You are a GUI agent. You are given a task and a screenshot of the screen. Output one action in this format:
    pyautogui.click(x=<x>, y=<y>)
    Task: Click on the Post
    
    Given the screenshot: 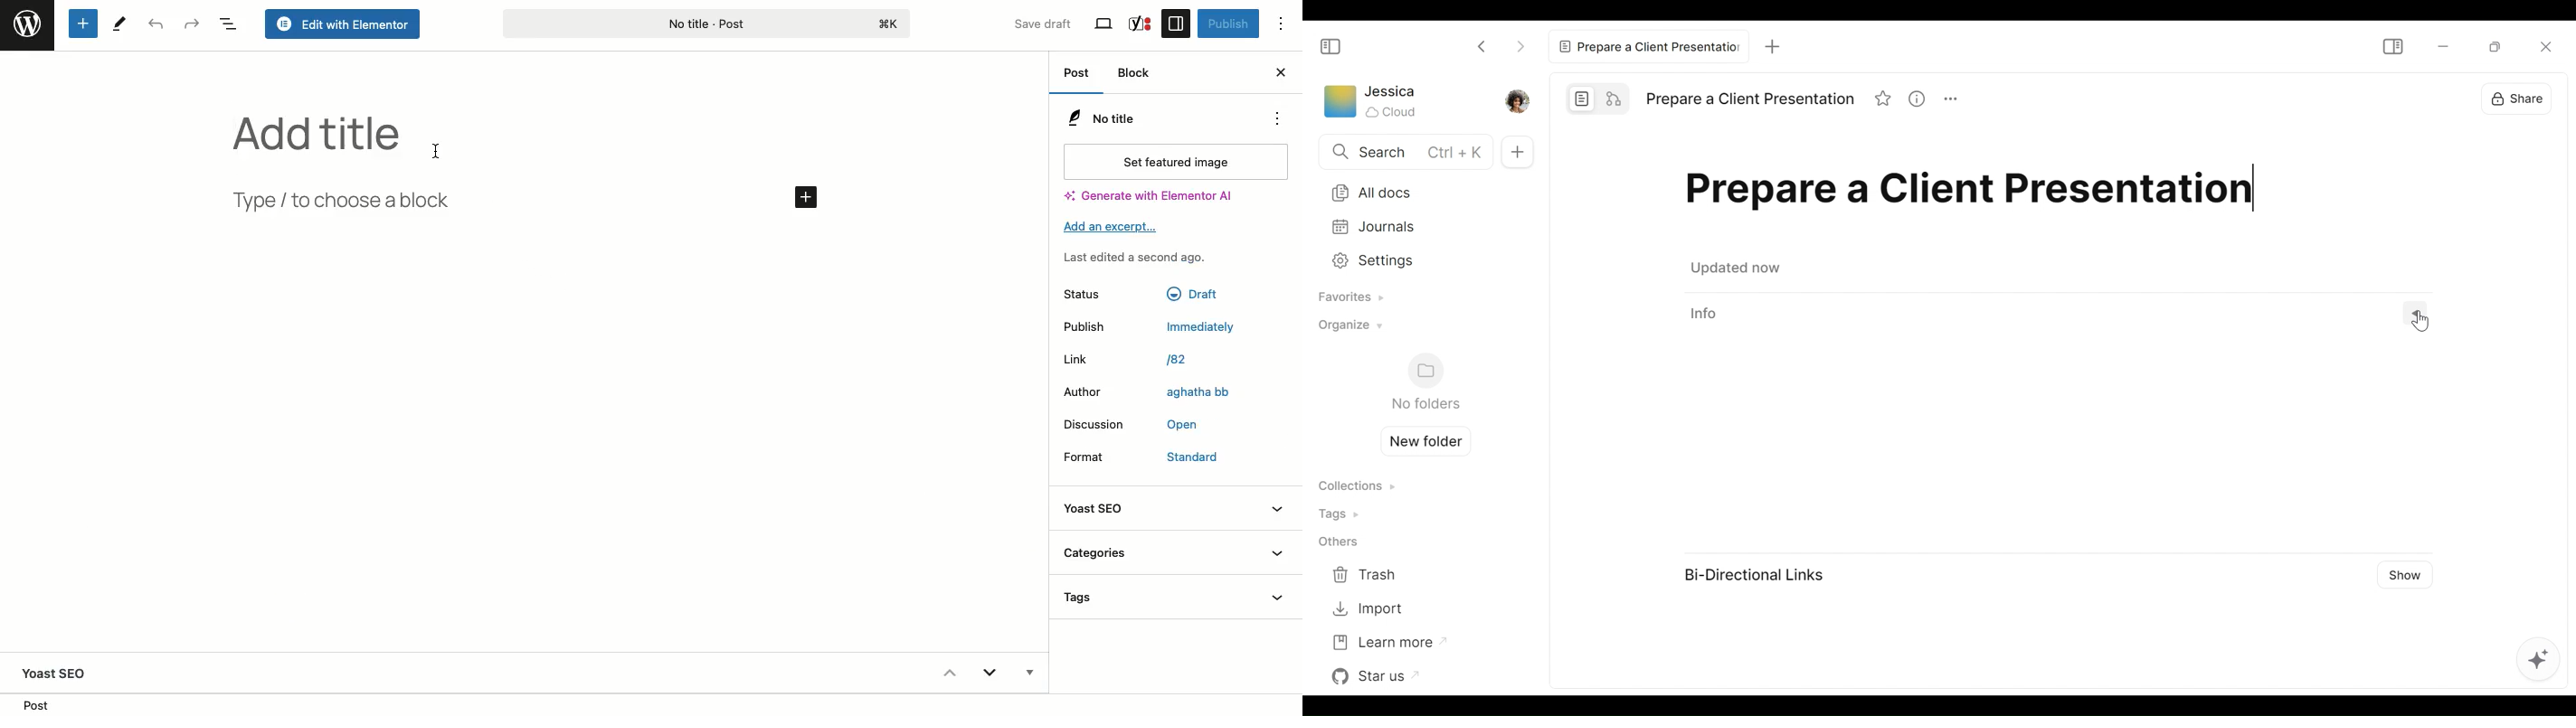 What is the action you would take?
    pyautogui.click(x=42, y=704)
    